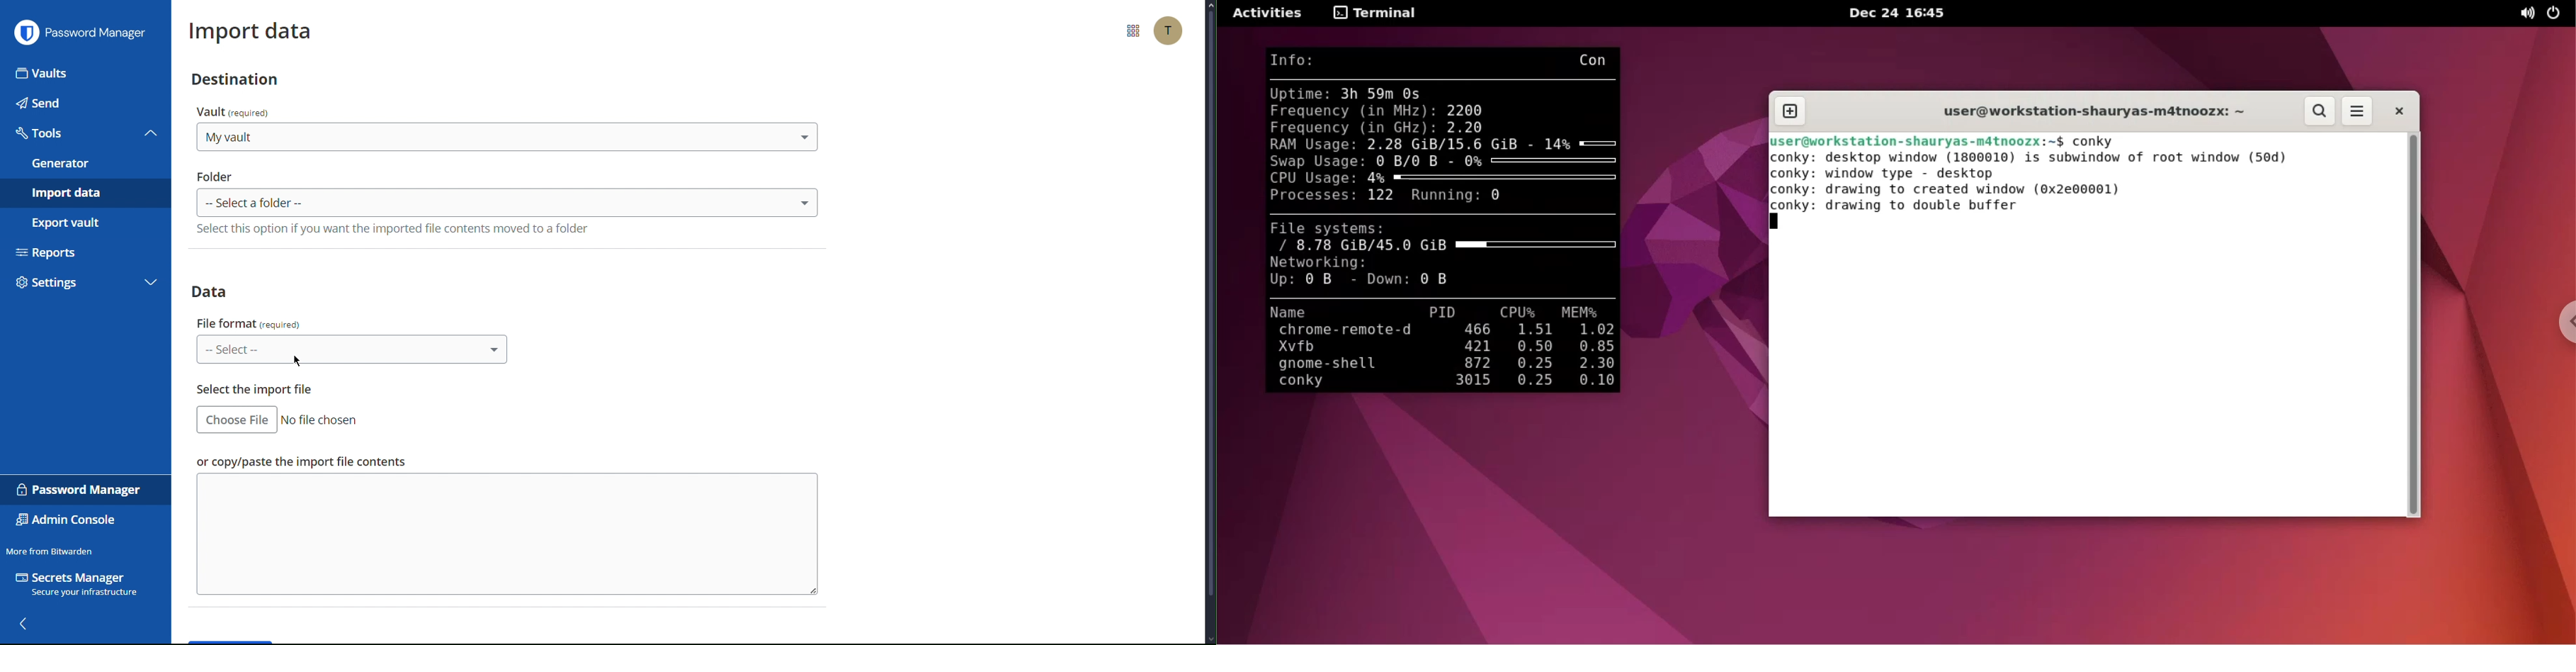 The height and width of the screenshot is (672, 2576). I want to click on scroll down, so click(1208, 640).